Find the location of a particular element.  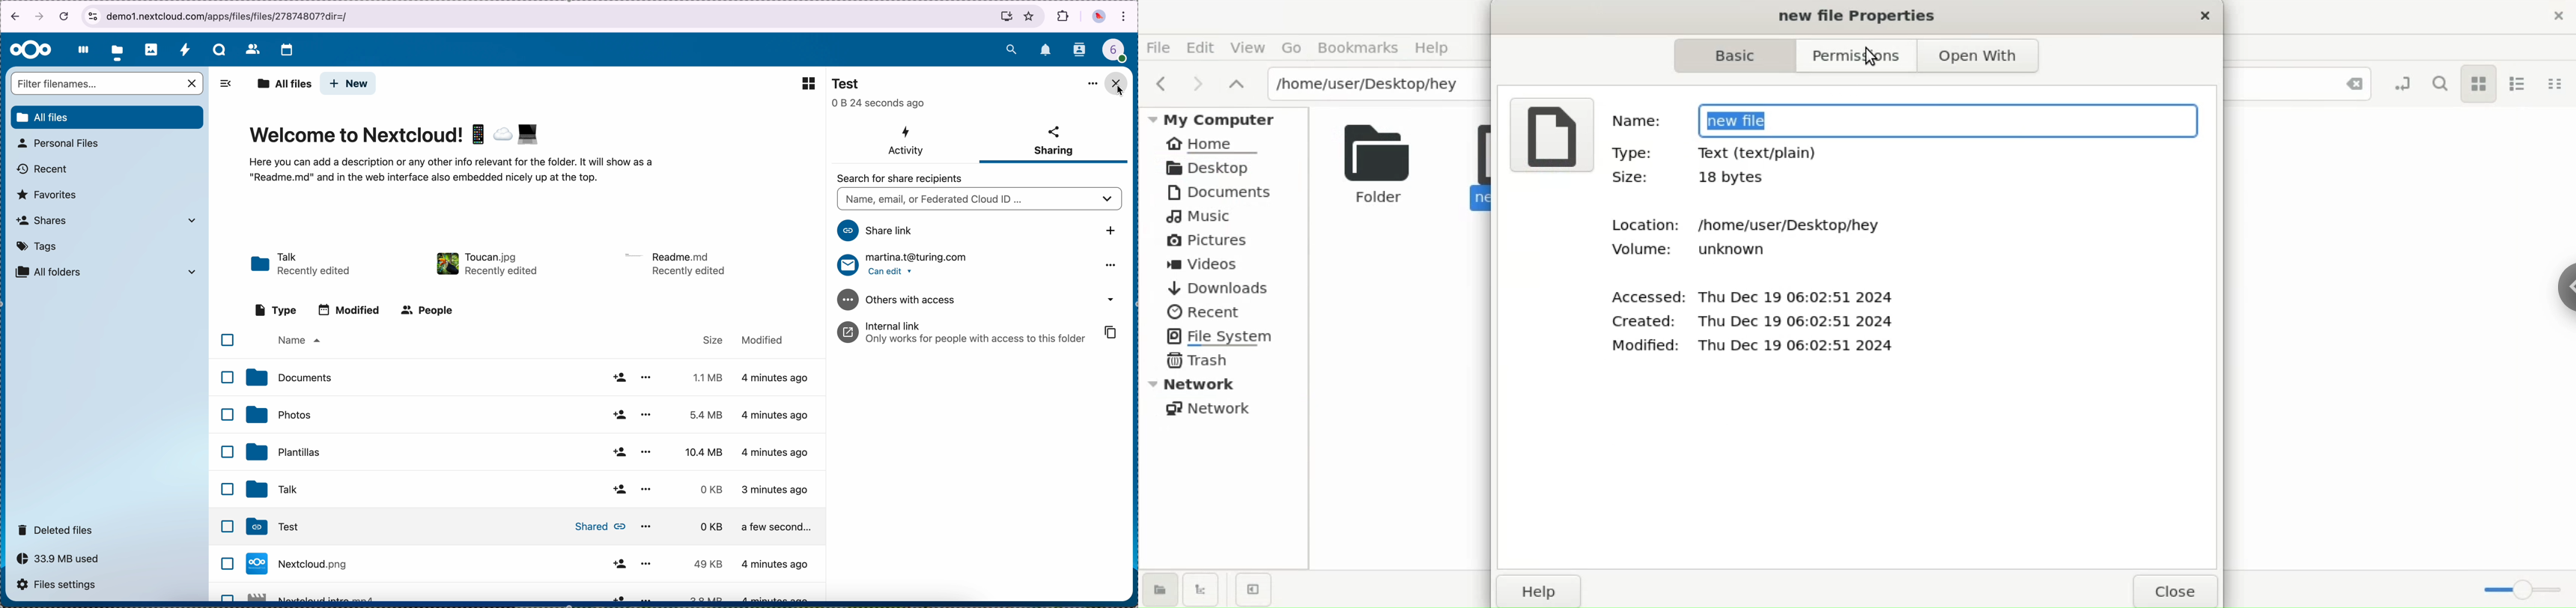

Pictures is located at coordinates (1209, 241).